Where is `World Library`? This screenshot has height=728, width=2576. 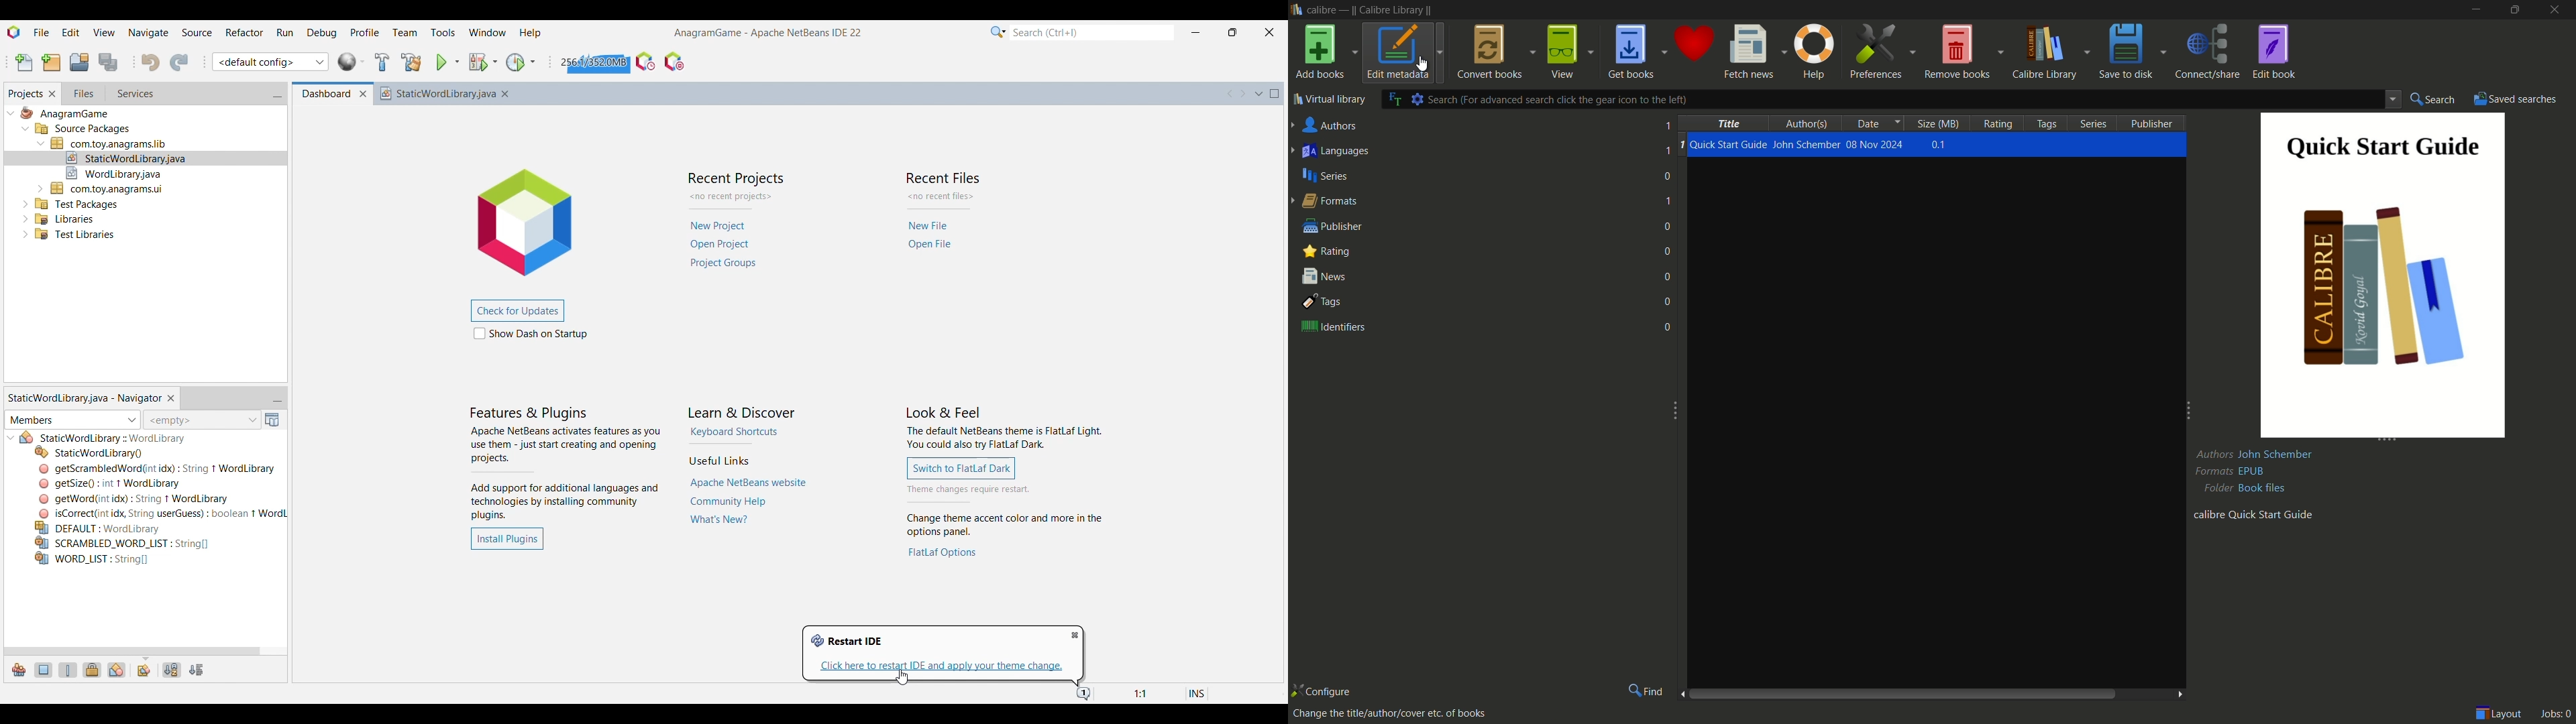
World Library is located at coordinates (352, 62).